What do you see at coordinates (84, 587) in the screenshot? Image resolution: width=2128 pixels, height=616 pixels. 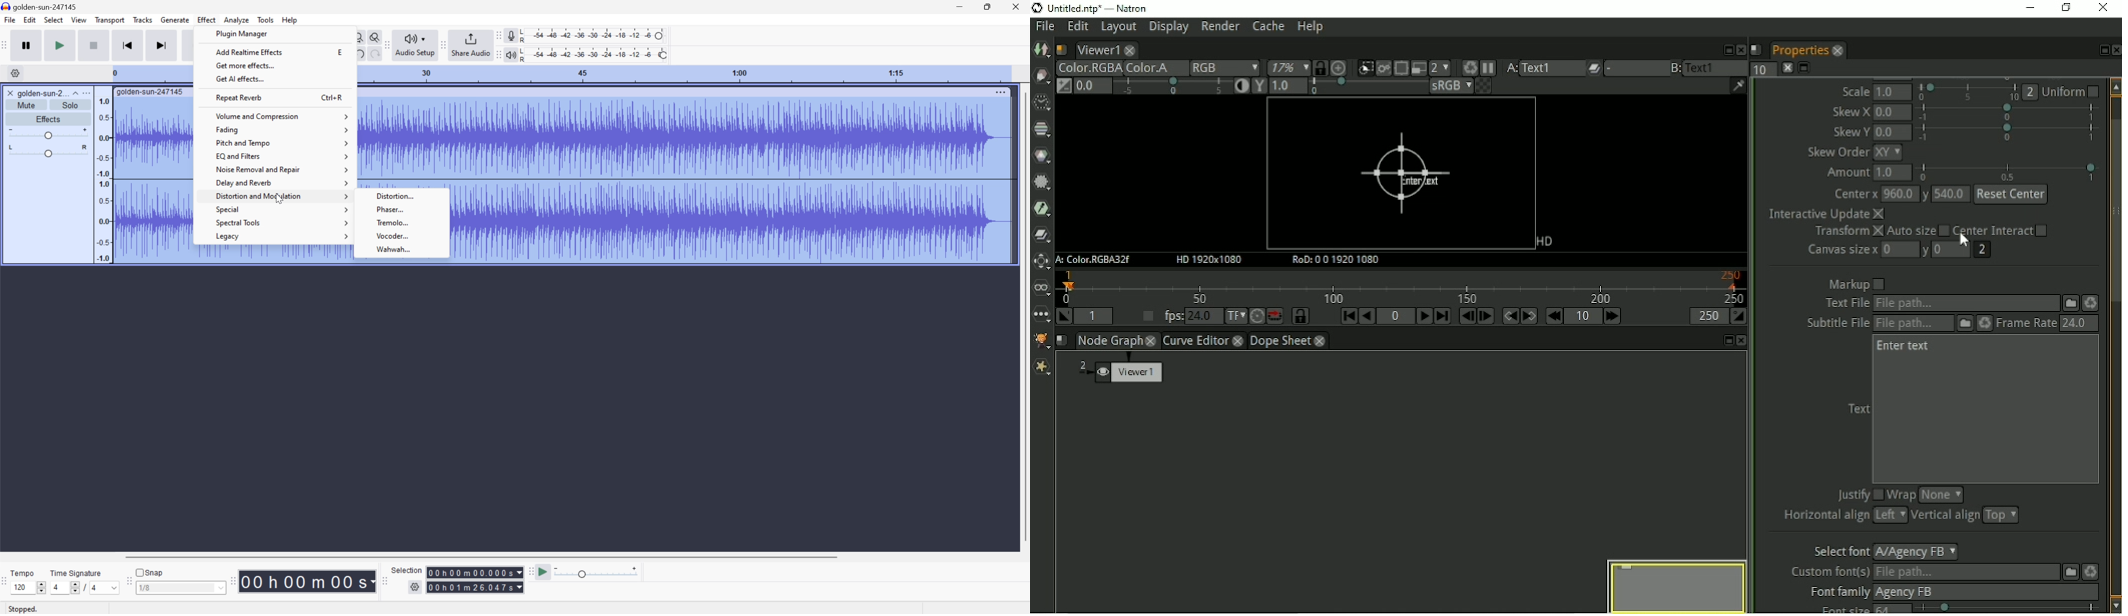 I see `/` at bounding box center [84, 587].